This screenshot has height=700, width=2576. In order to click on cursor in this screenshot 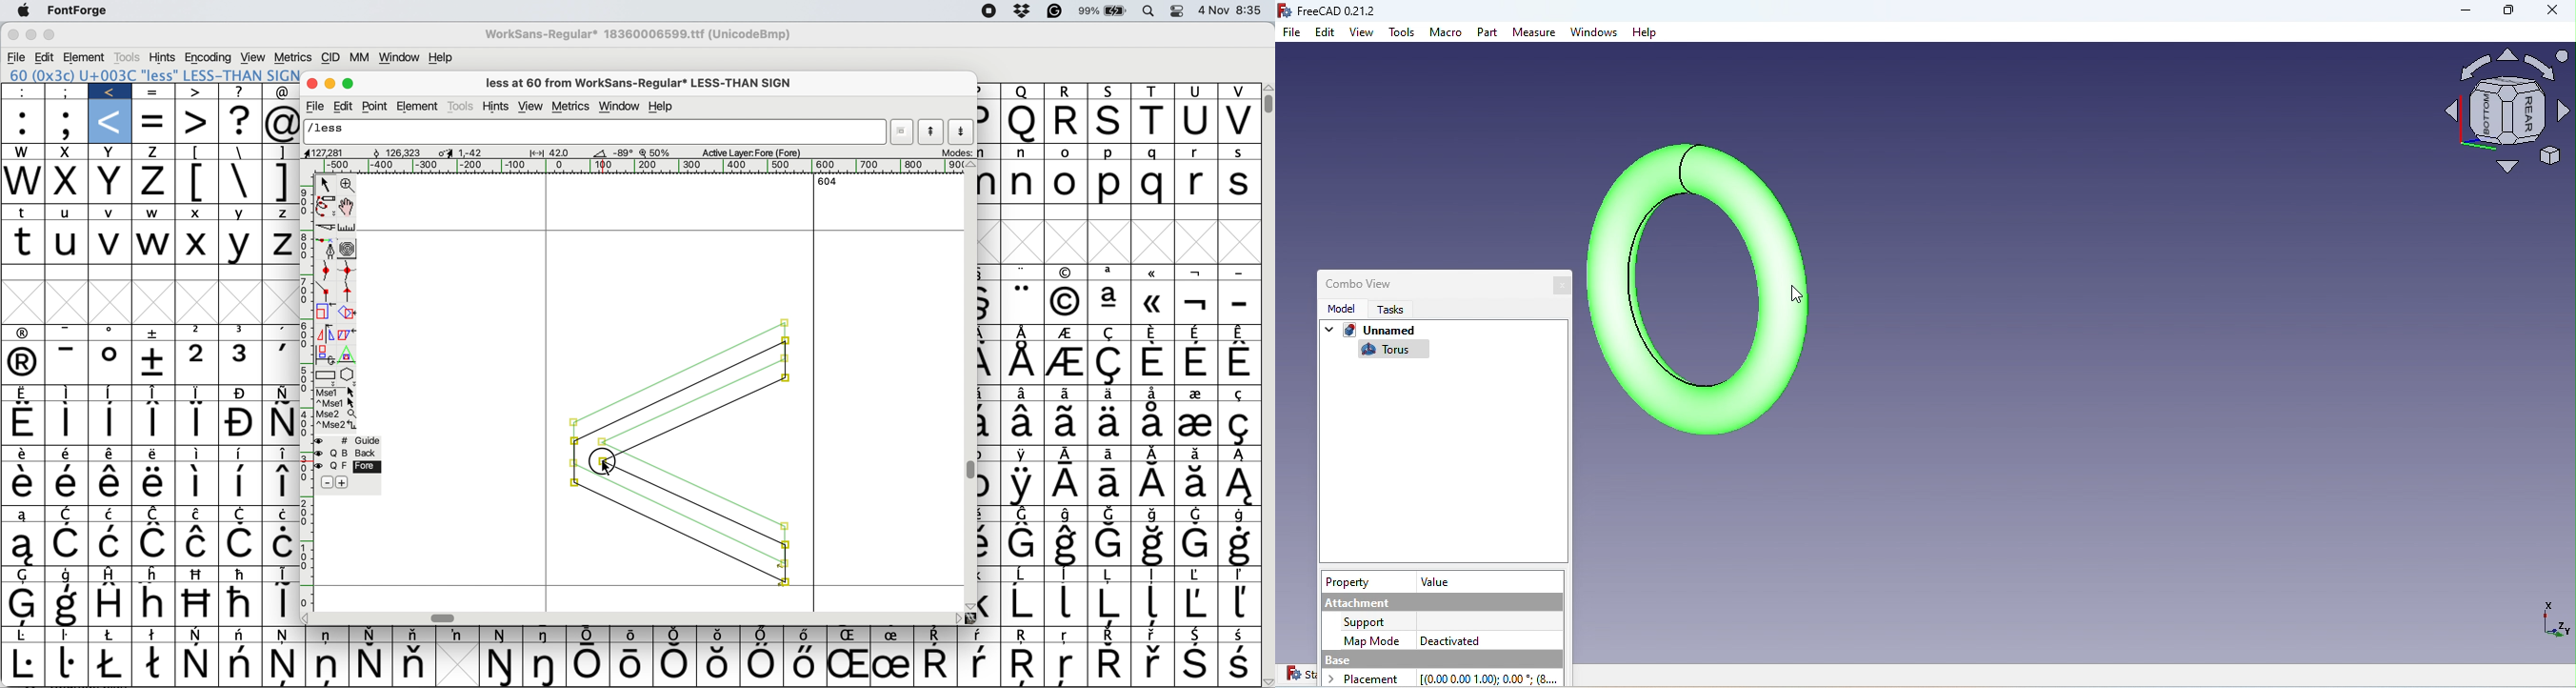, I will do `click(1799, 296)`.